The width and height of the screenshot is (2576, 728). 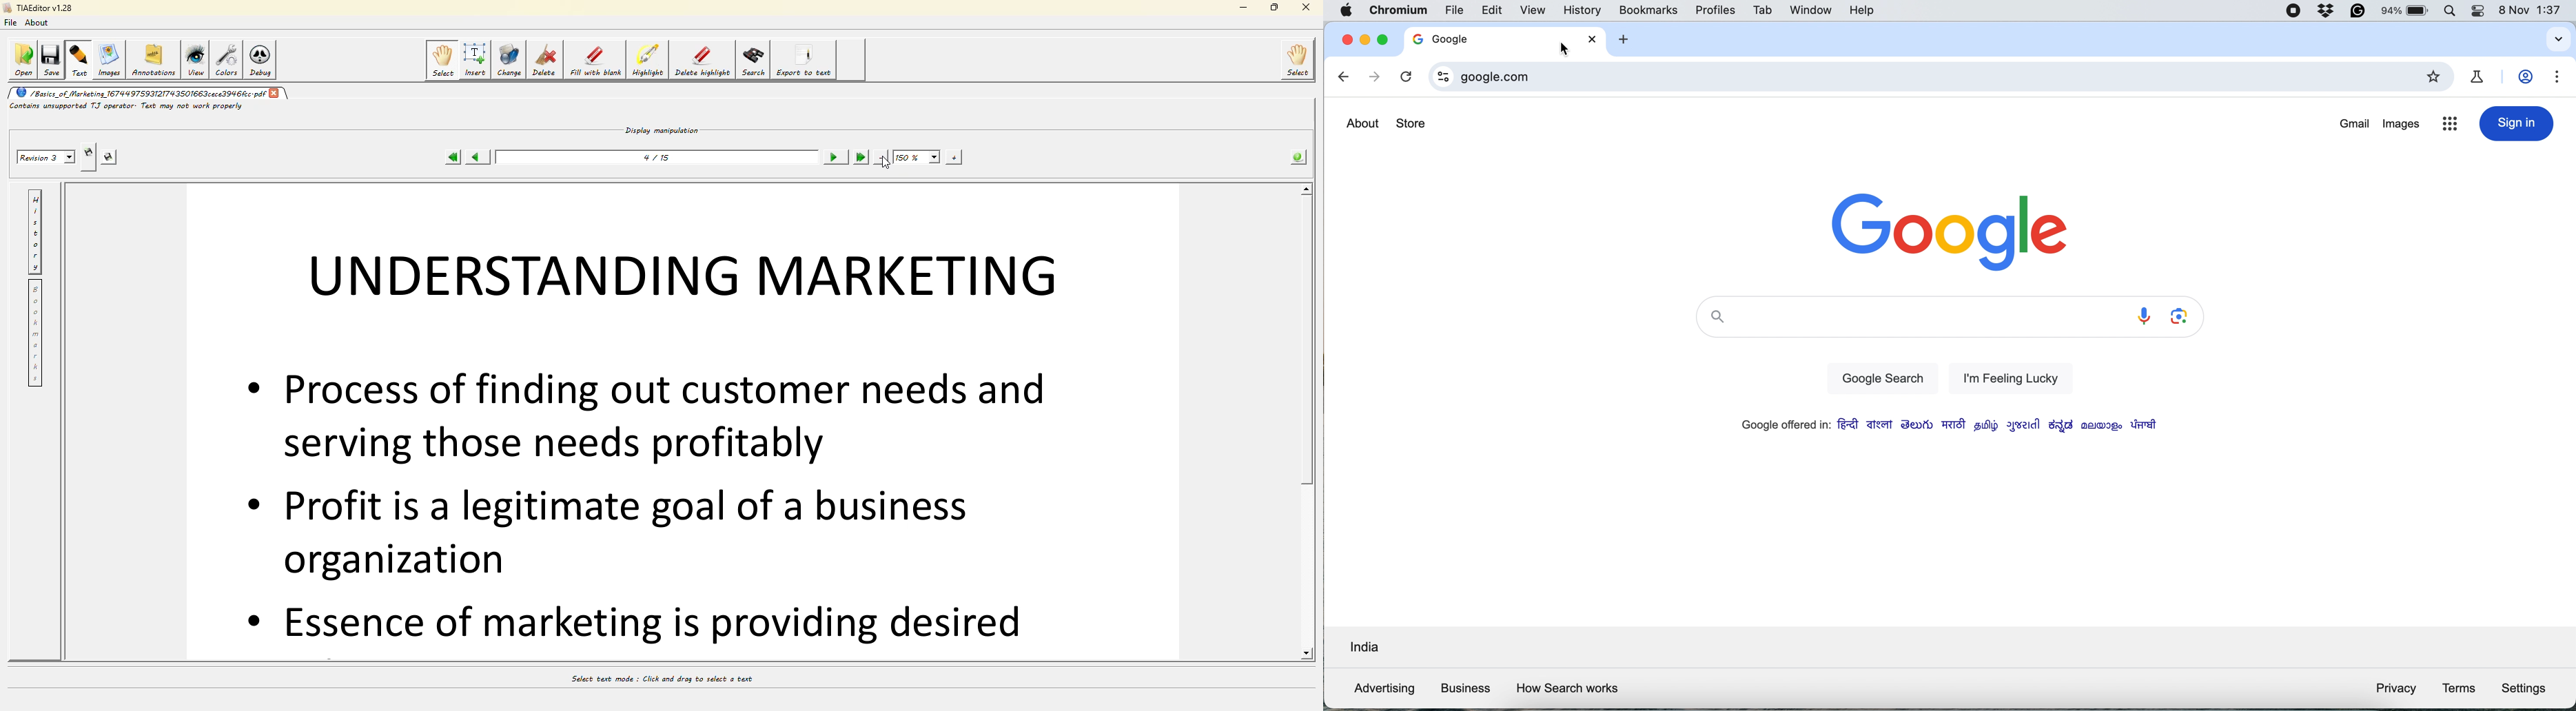 What do you see at coordinates (2455, 12) in the screenshot?
I see `spotlight search` at bounding box center [2455, 12].